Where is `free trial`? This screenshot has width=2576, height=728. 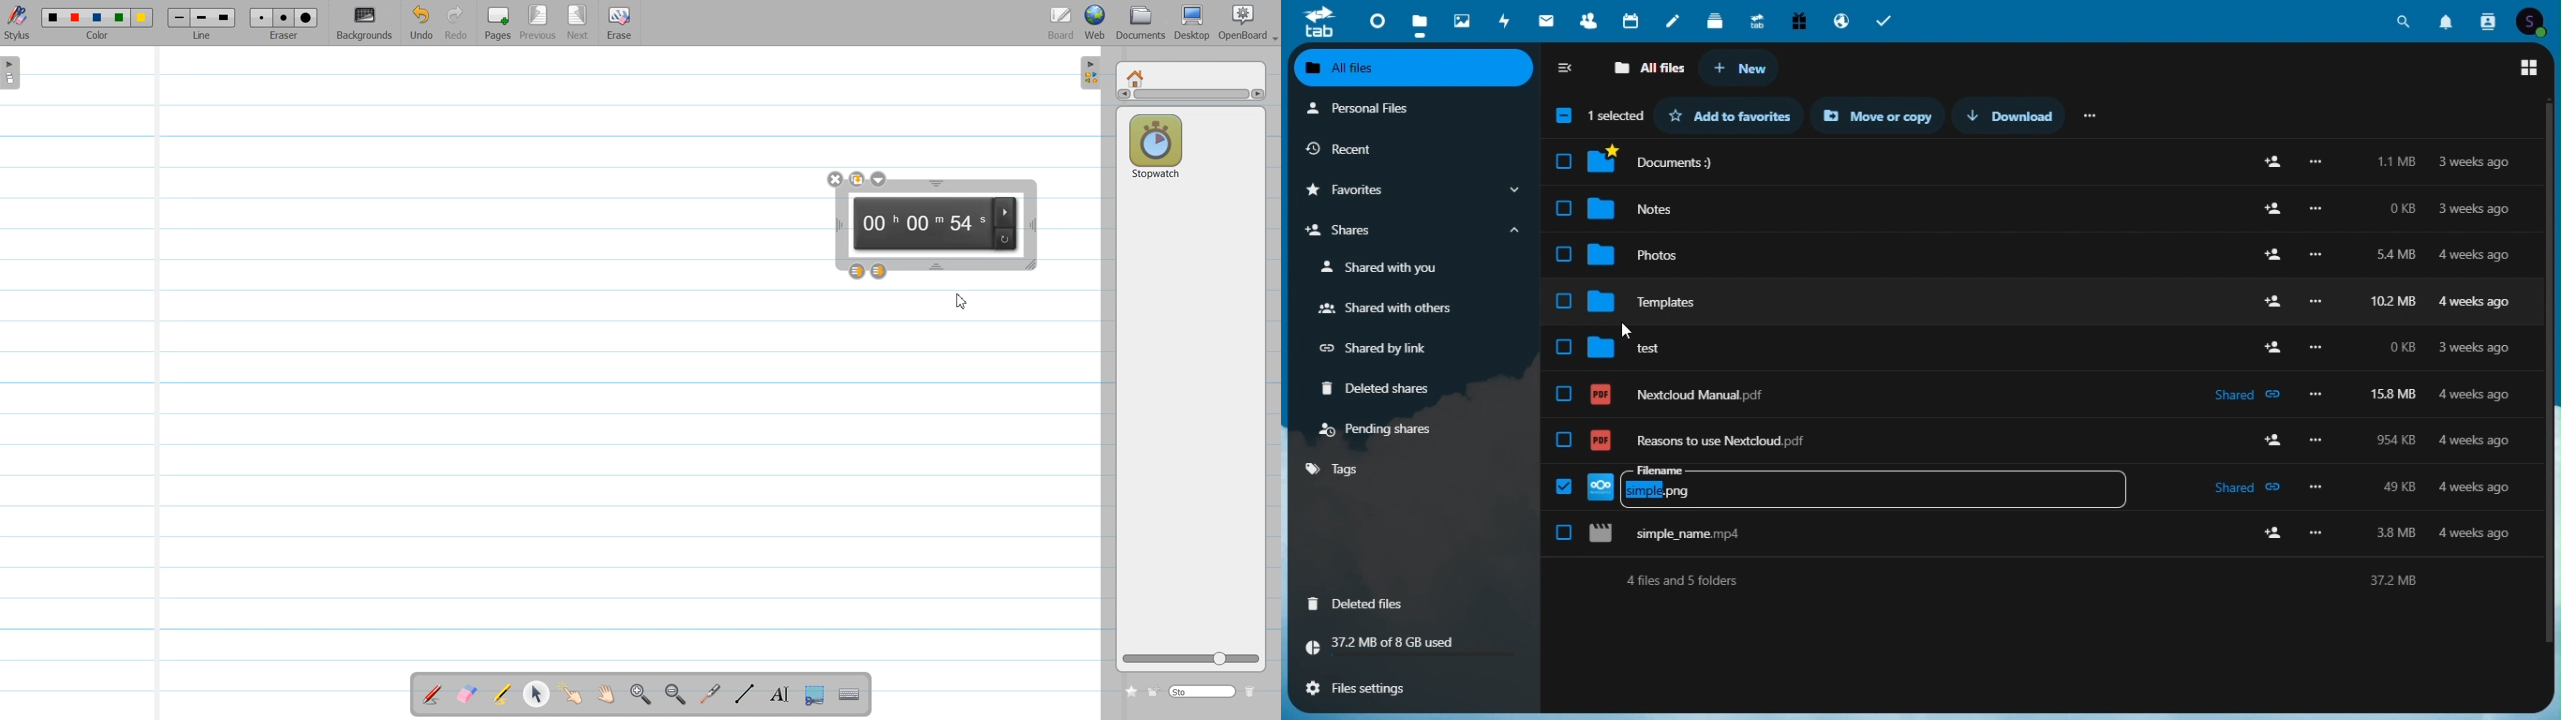 free trial is located at coordinates (1797, 19).